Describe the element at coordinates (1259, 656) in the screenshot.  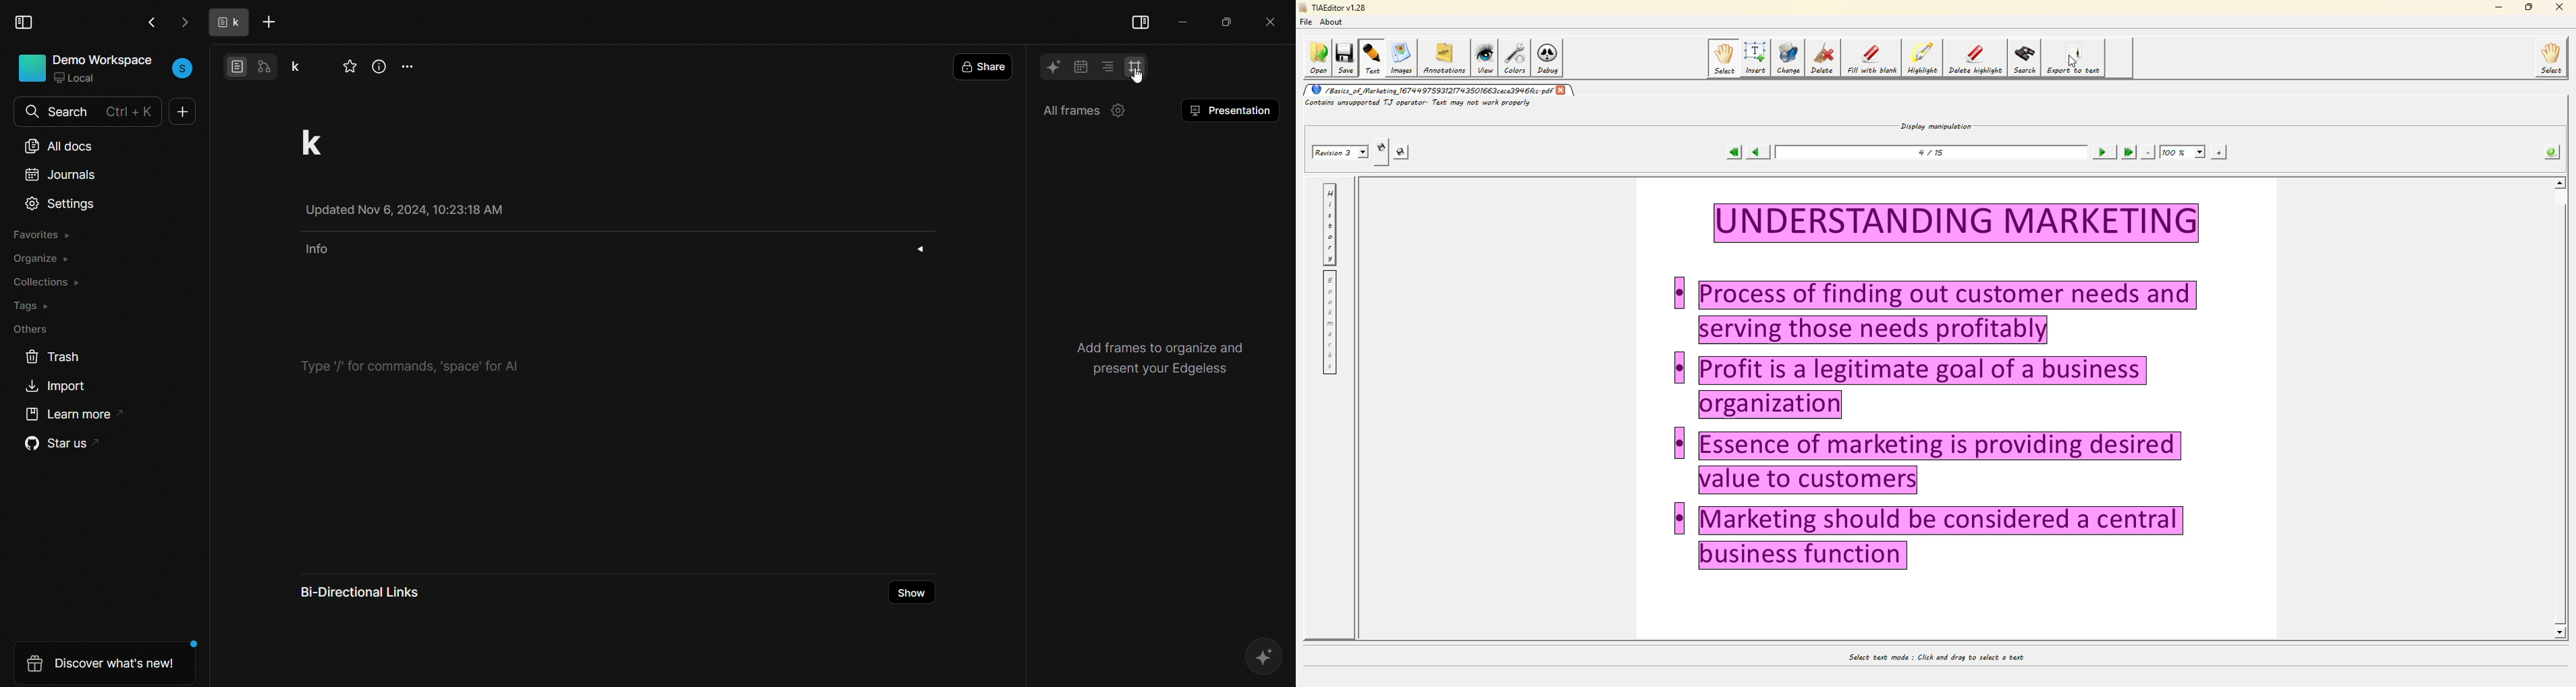
I see `AI` at that location.